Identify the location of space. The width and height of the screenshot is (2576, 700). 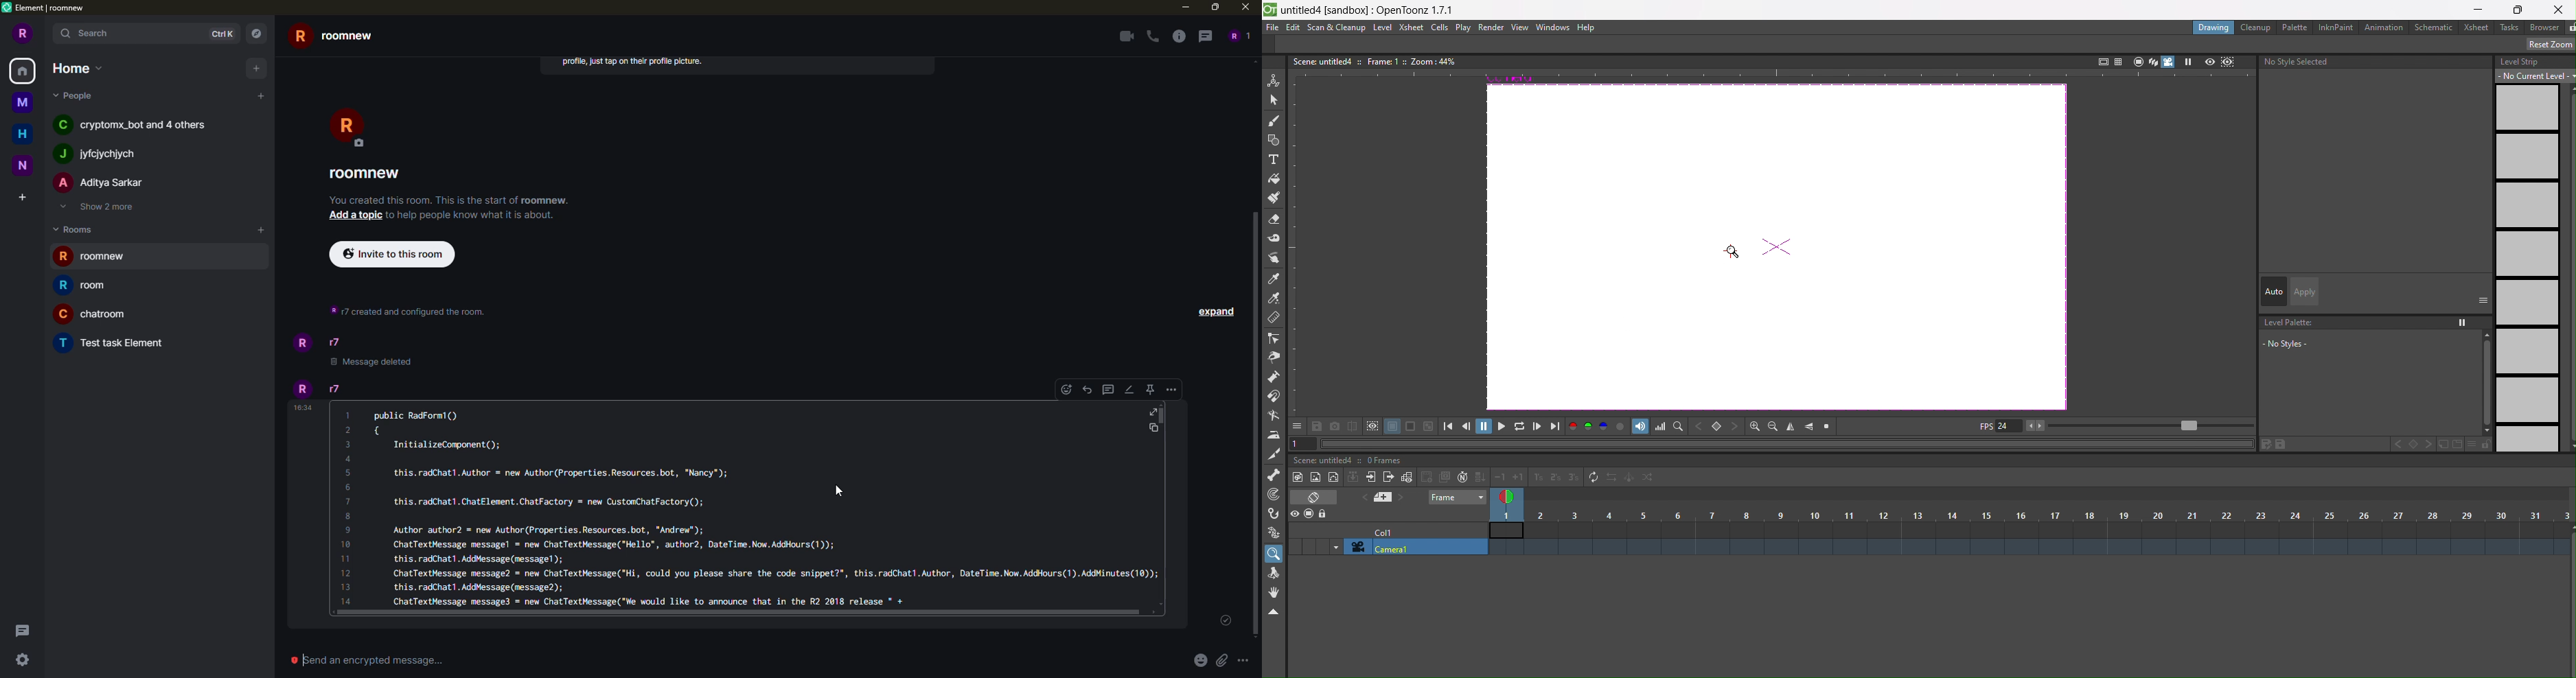
(23, 102).